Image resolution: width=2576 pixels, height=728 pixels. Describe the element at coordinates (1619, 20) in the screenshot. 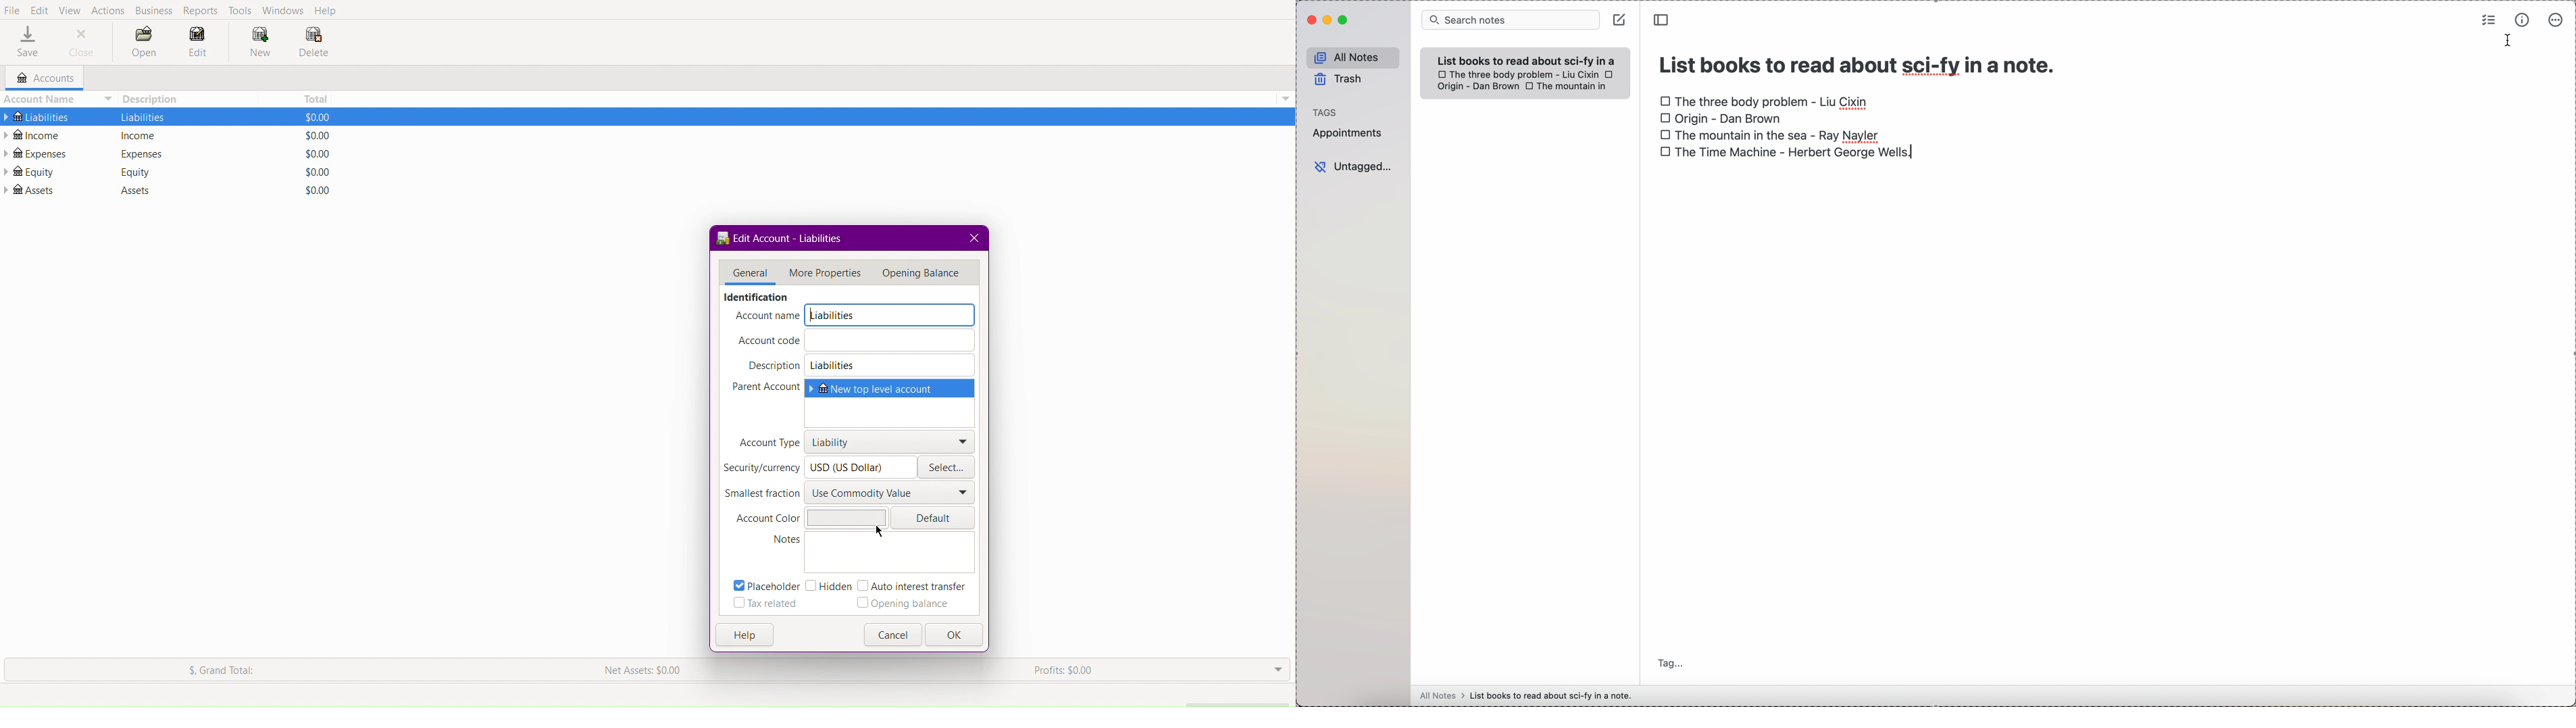

I see `create note` at that location.